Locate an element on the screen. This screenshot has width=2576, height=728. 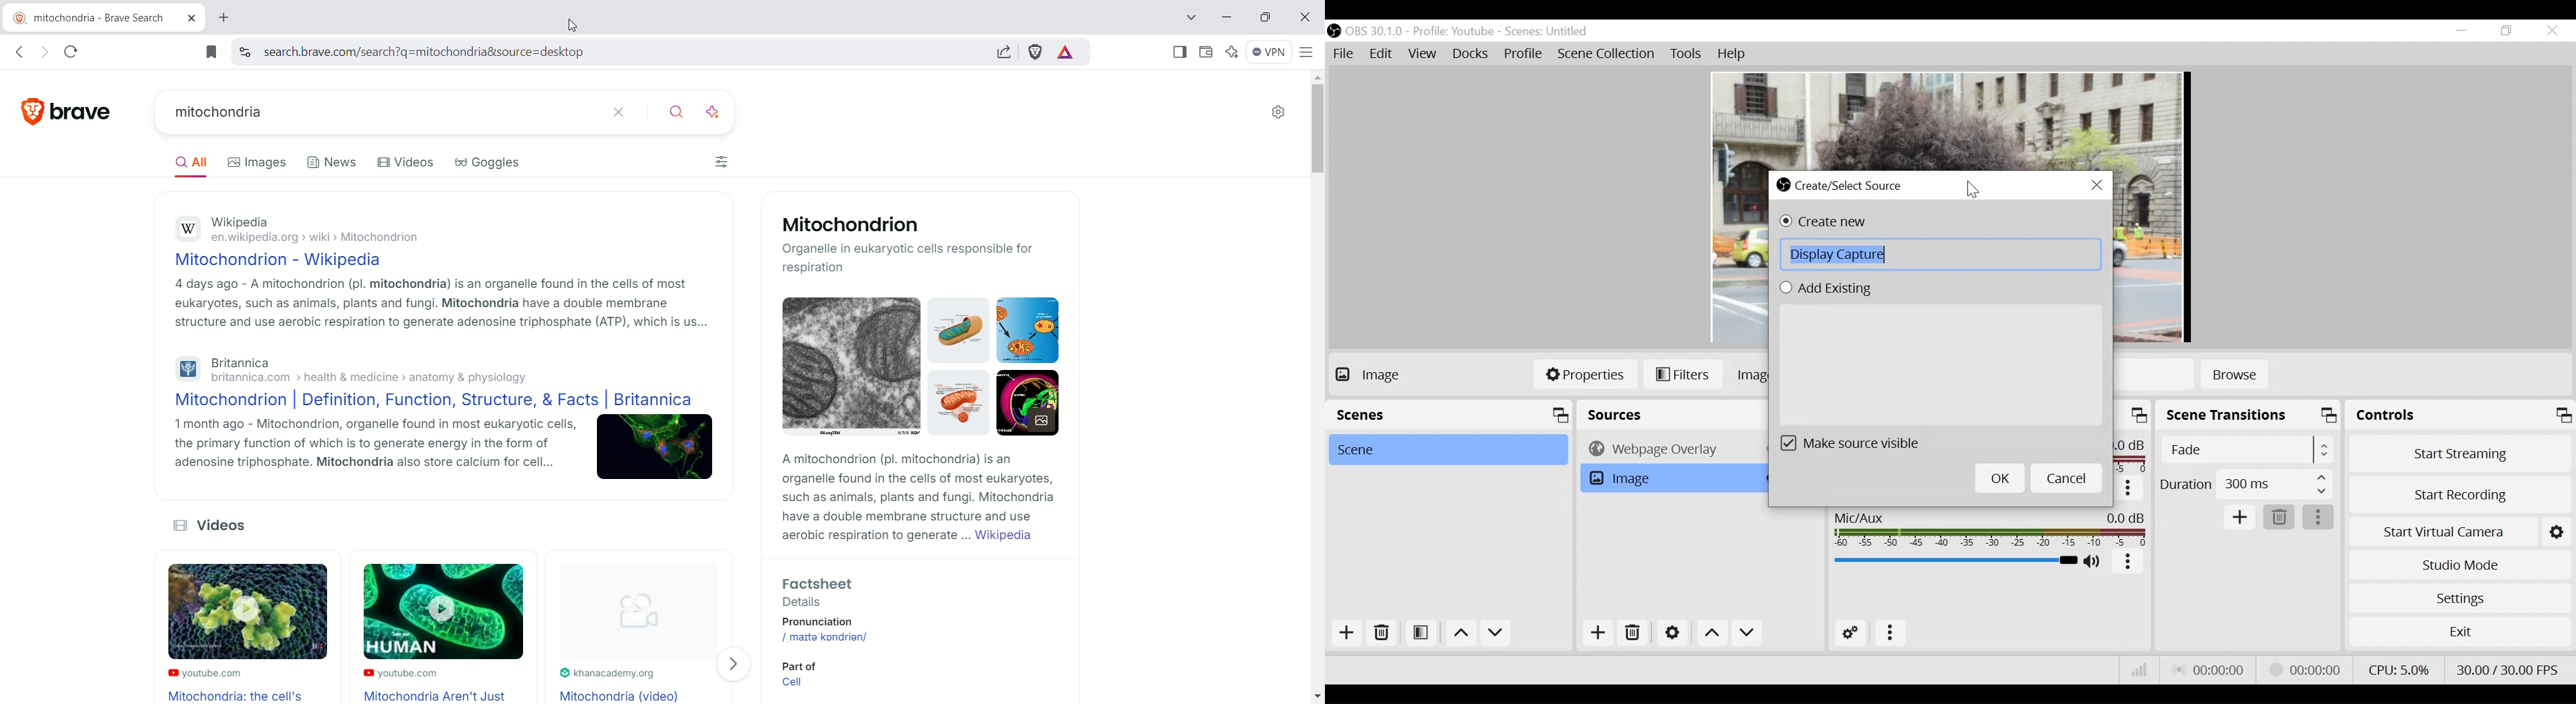
Image is located at coordinates (1667, 478).